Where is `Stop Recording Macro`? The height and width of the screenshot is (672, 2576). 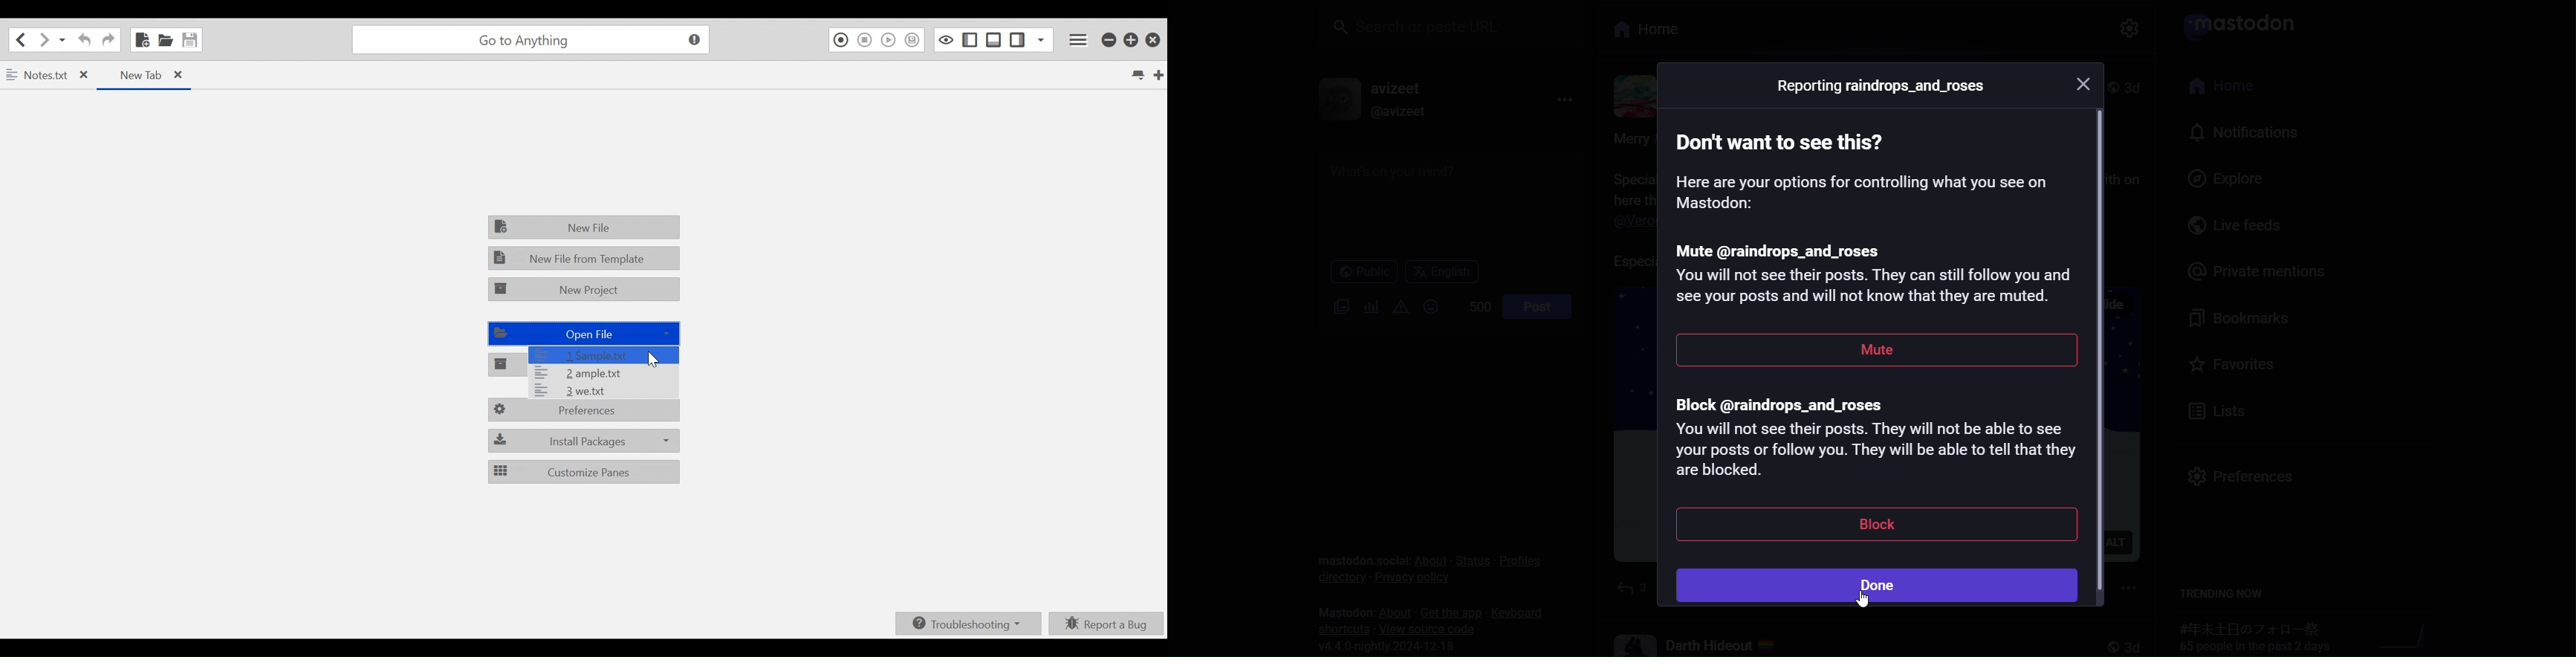
Stop Recording Macro is located at coordinates (864, 40).